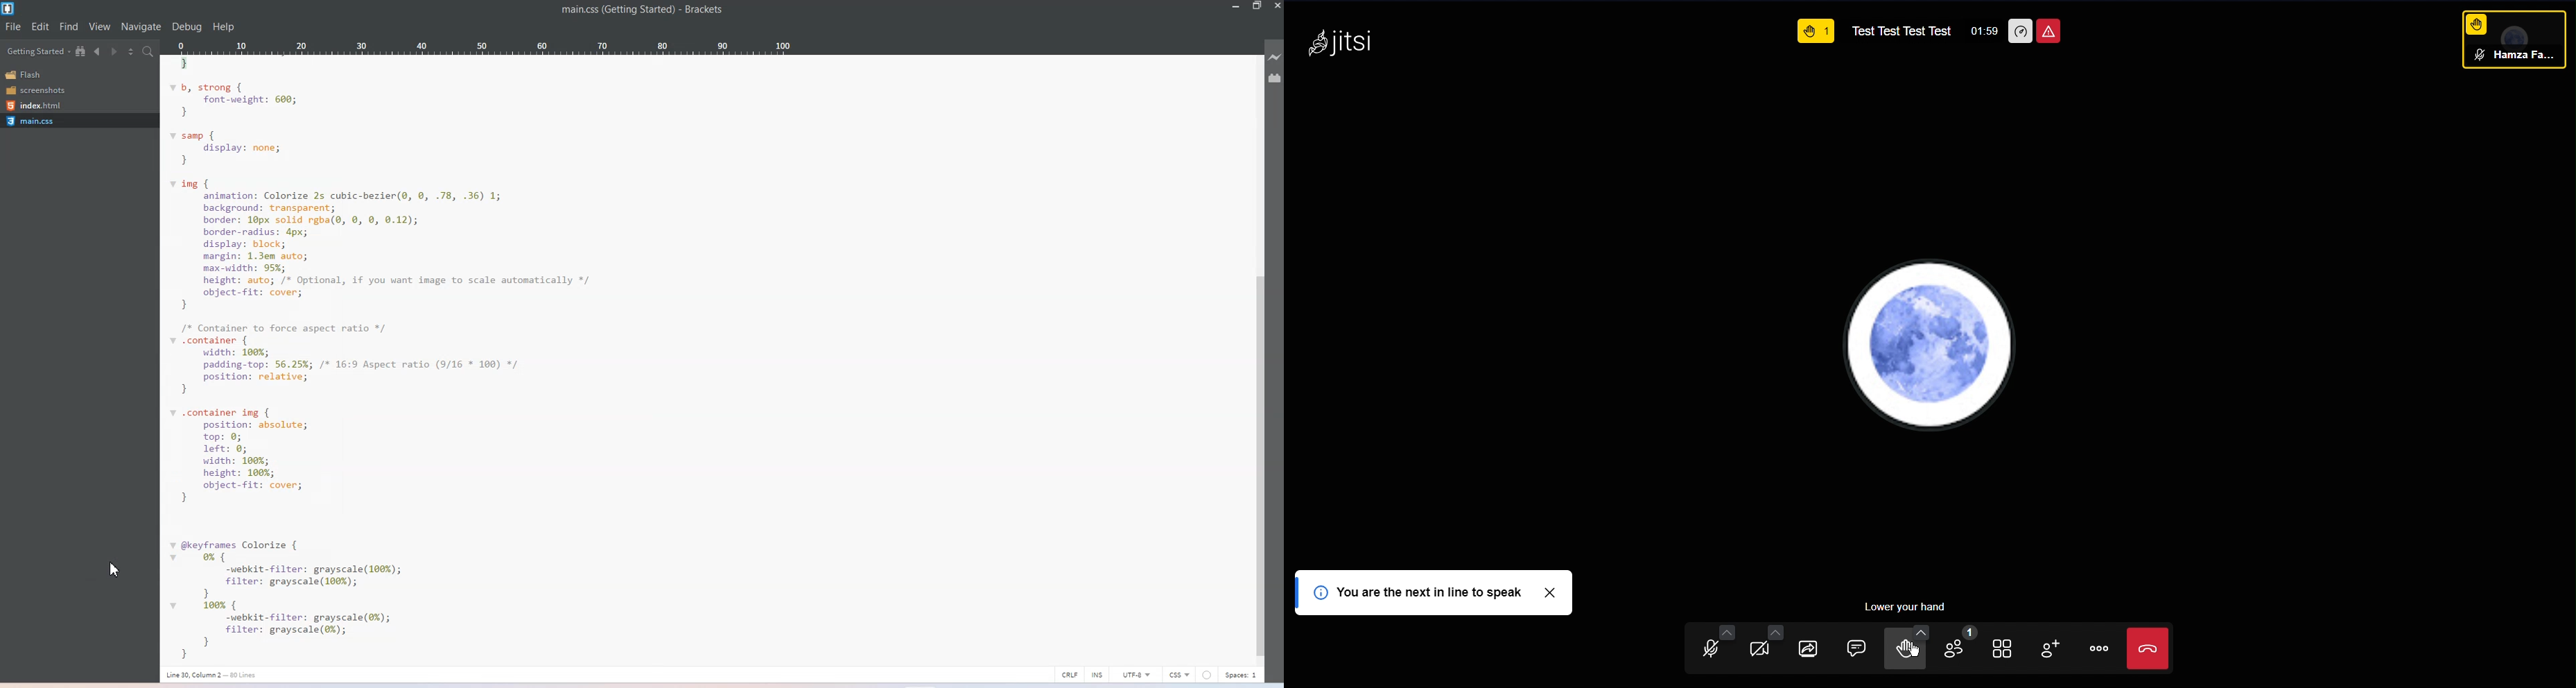 Image resolution: width=2576 pixels, height=700 pixels. I want to click on Maximize, so click(1258, 7).